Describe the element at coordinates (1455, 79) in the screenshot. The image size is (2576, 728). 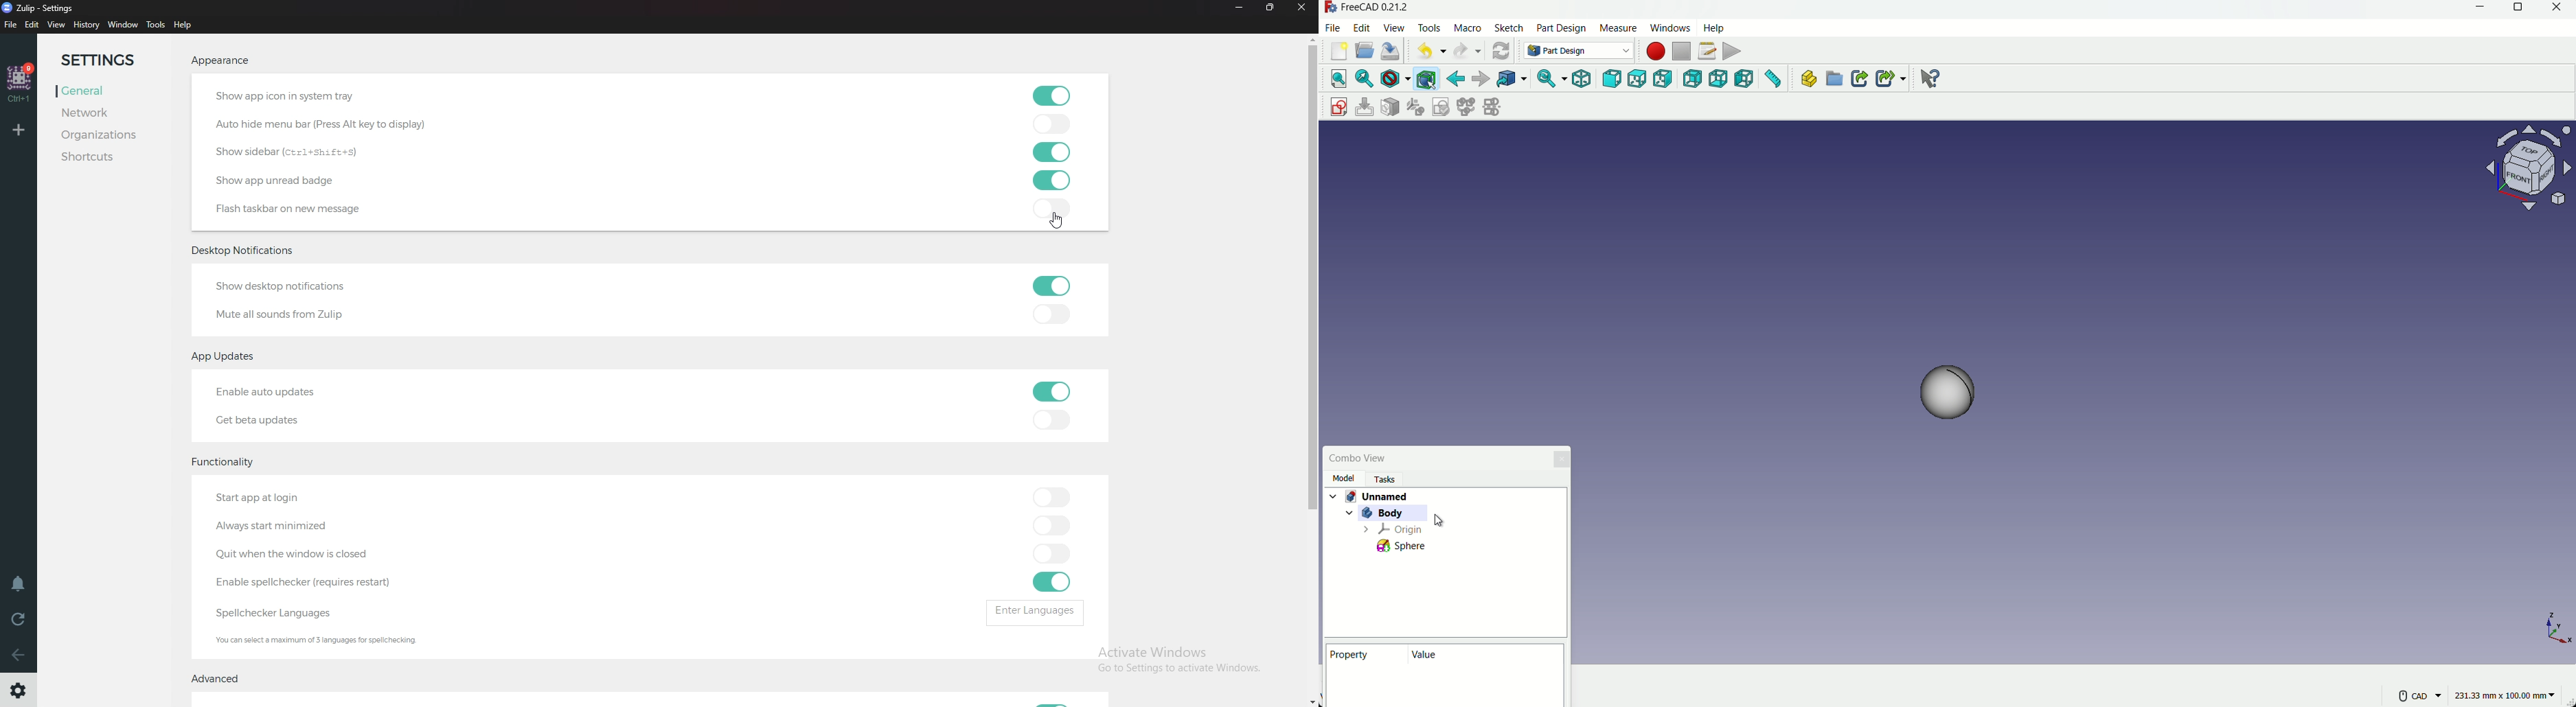
I see `back` at that location.